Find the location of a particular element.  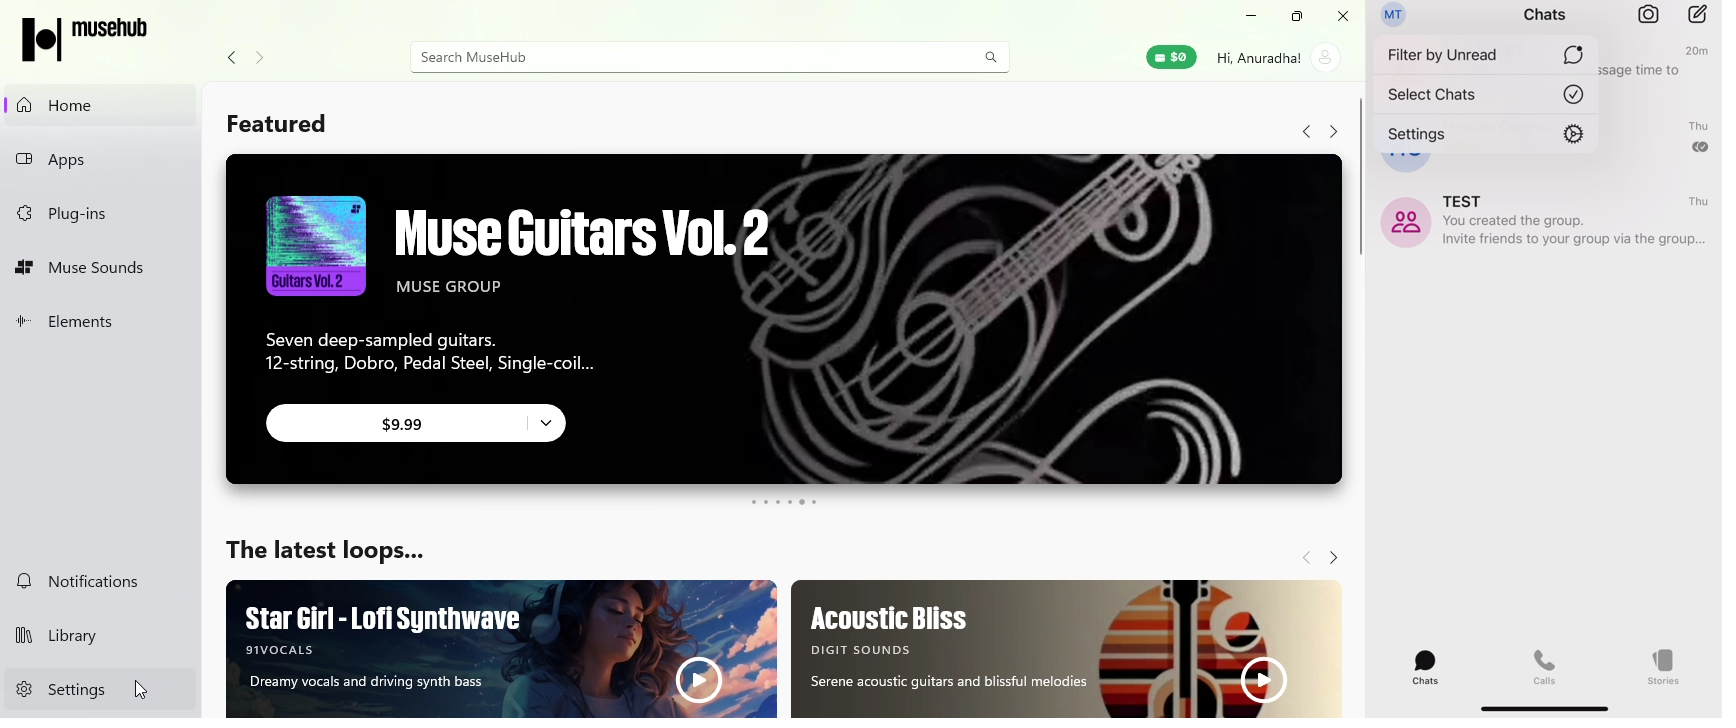

select chats is located at coordinates (1486, 97).